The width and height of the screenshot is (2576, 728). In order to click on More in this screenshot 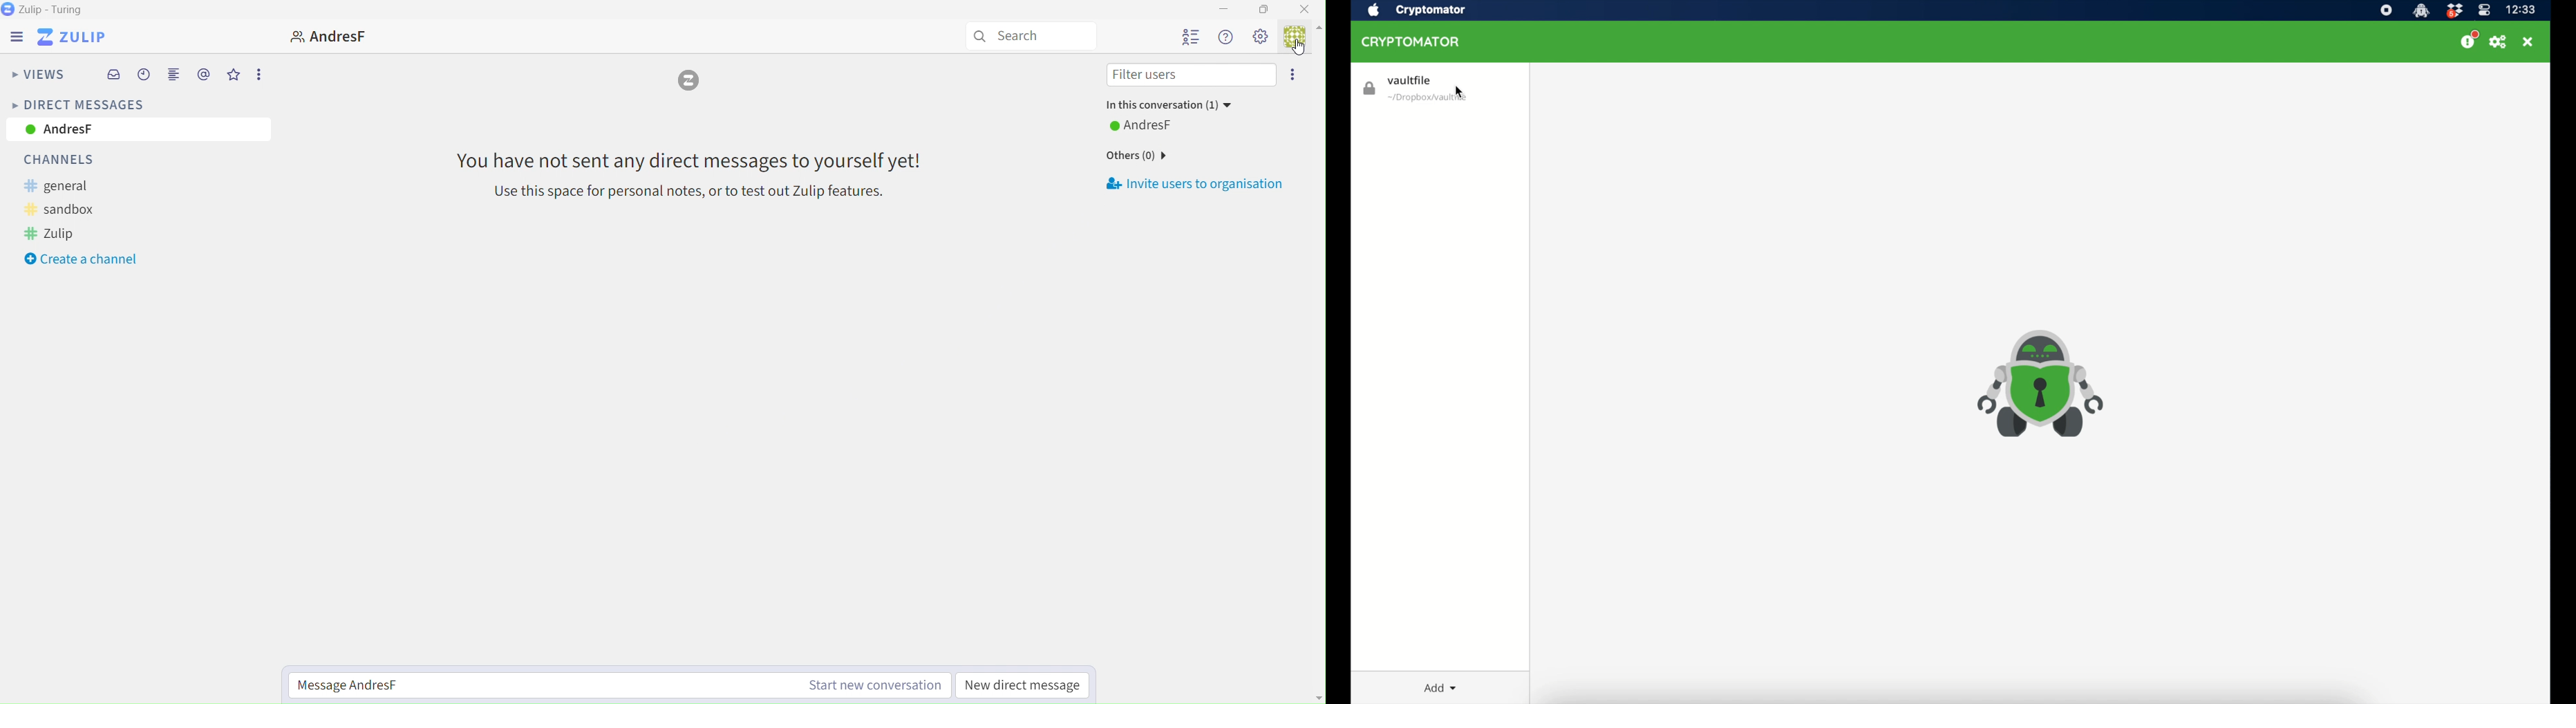, I will do `click(1293, 76)`.